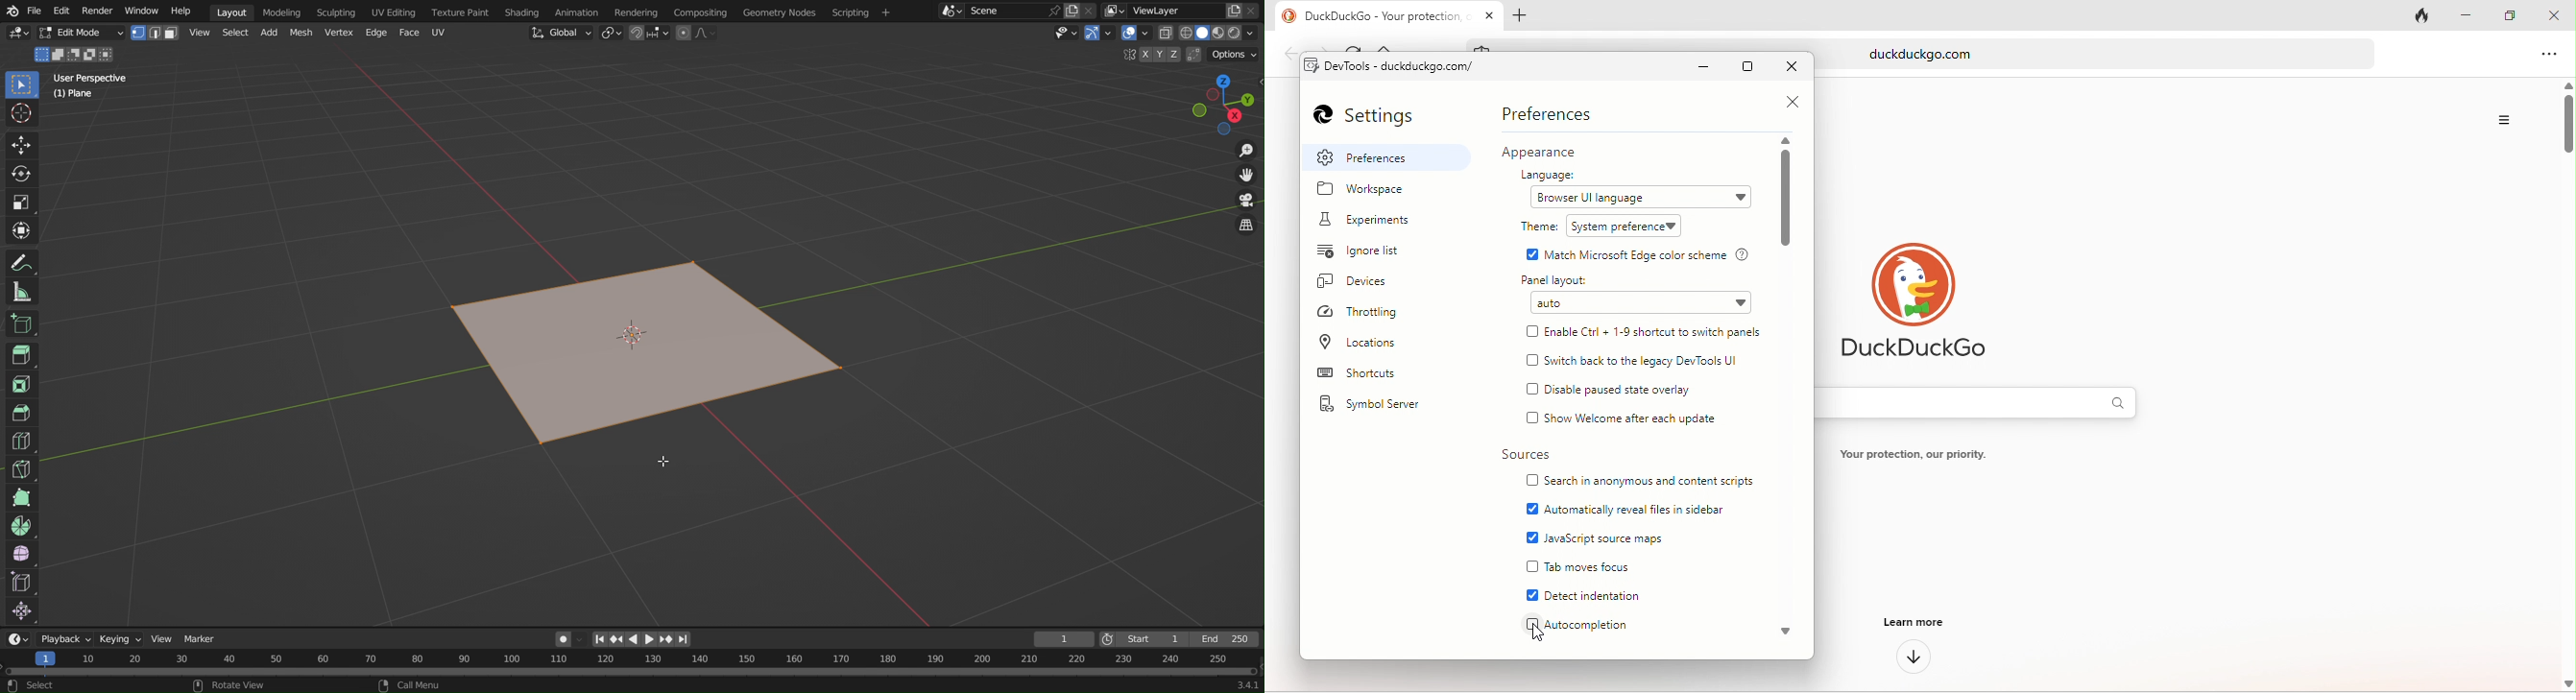 The width and height of the screenshot is (2576, 700). What do you see at coordinates (1553, 113) in the screenshot?
I see `preferences` at bounding box center [1553, 113].